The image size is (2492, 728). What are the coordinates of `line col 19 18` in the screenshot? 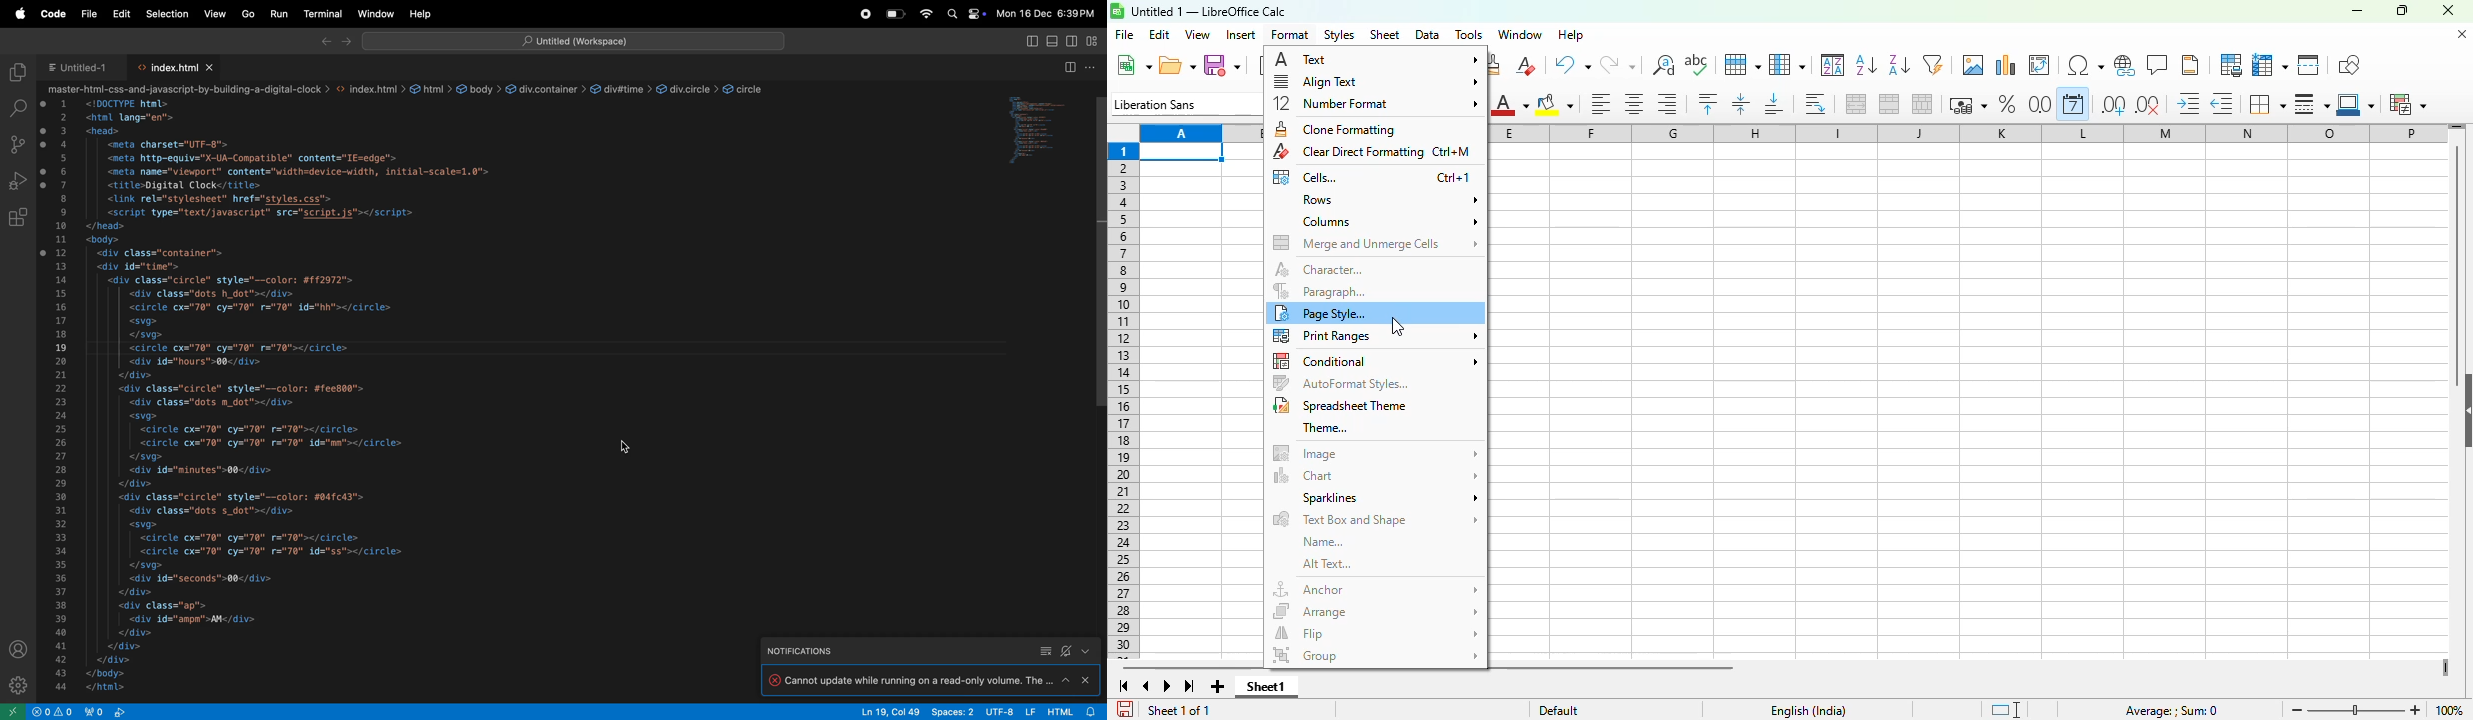 It's located at (892, 711).